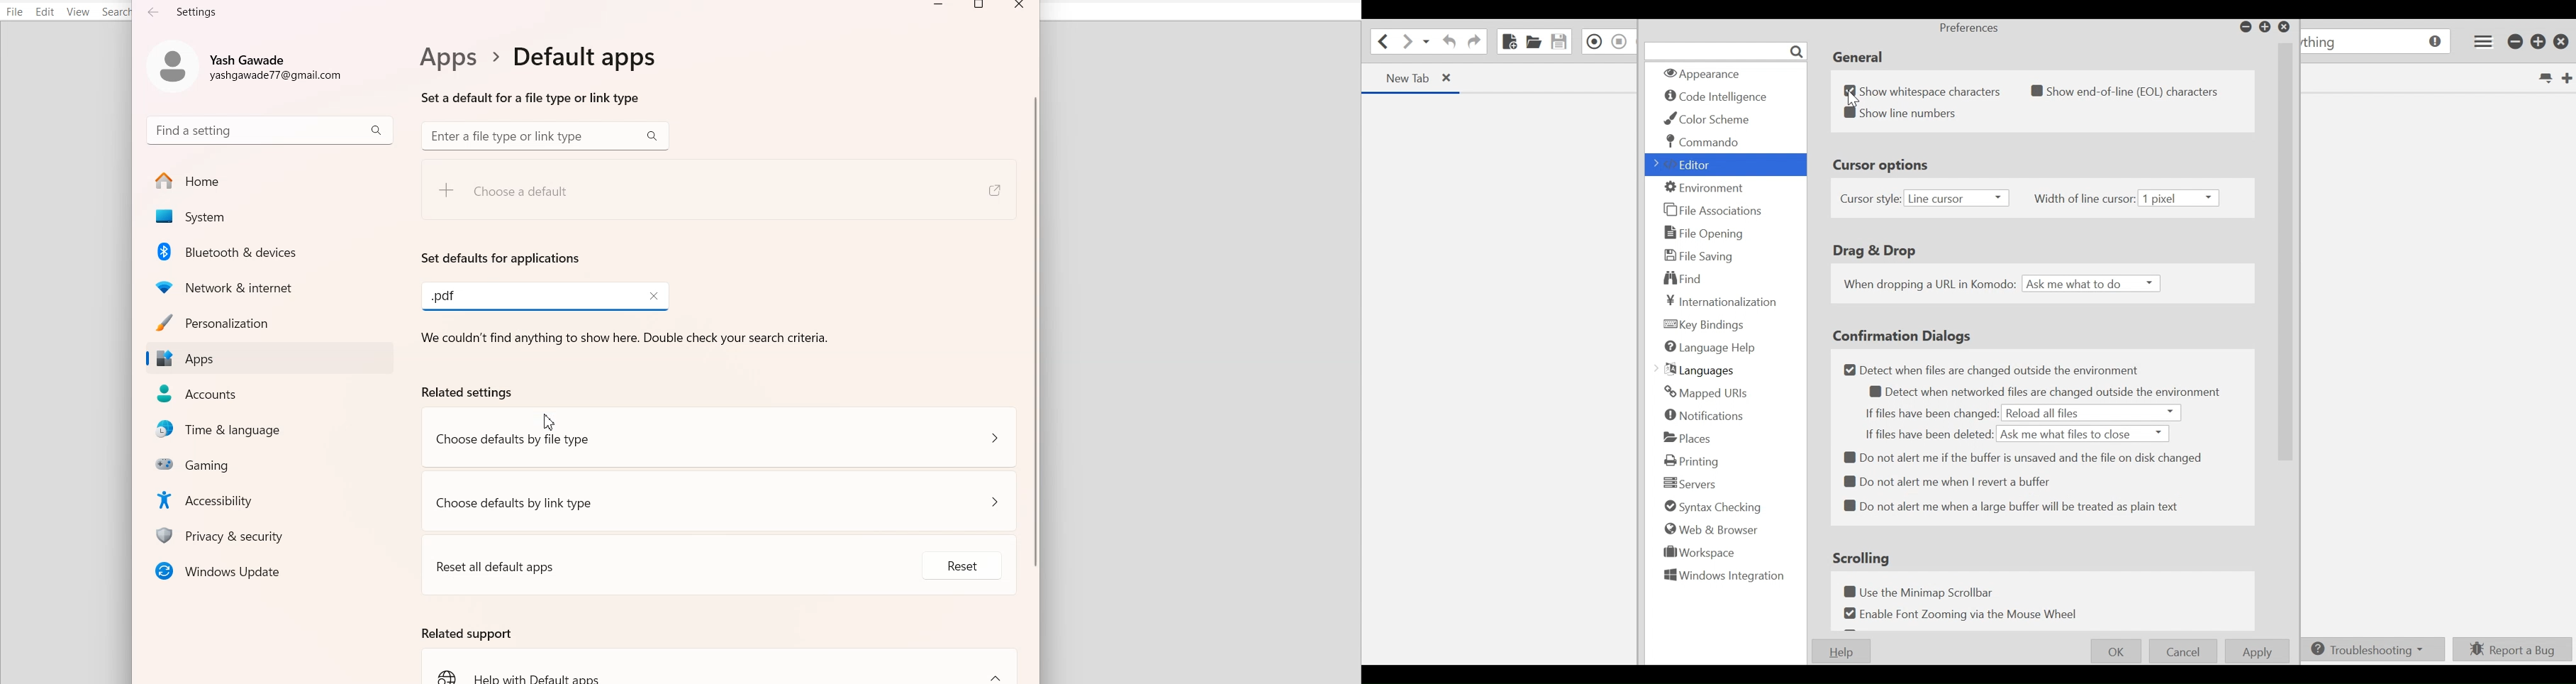  What do you see at coordinates (947, 570) in the screenshot?
I see `Reset` at bounding box center [947, 570].